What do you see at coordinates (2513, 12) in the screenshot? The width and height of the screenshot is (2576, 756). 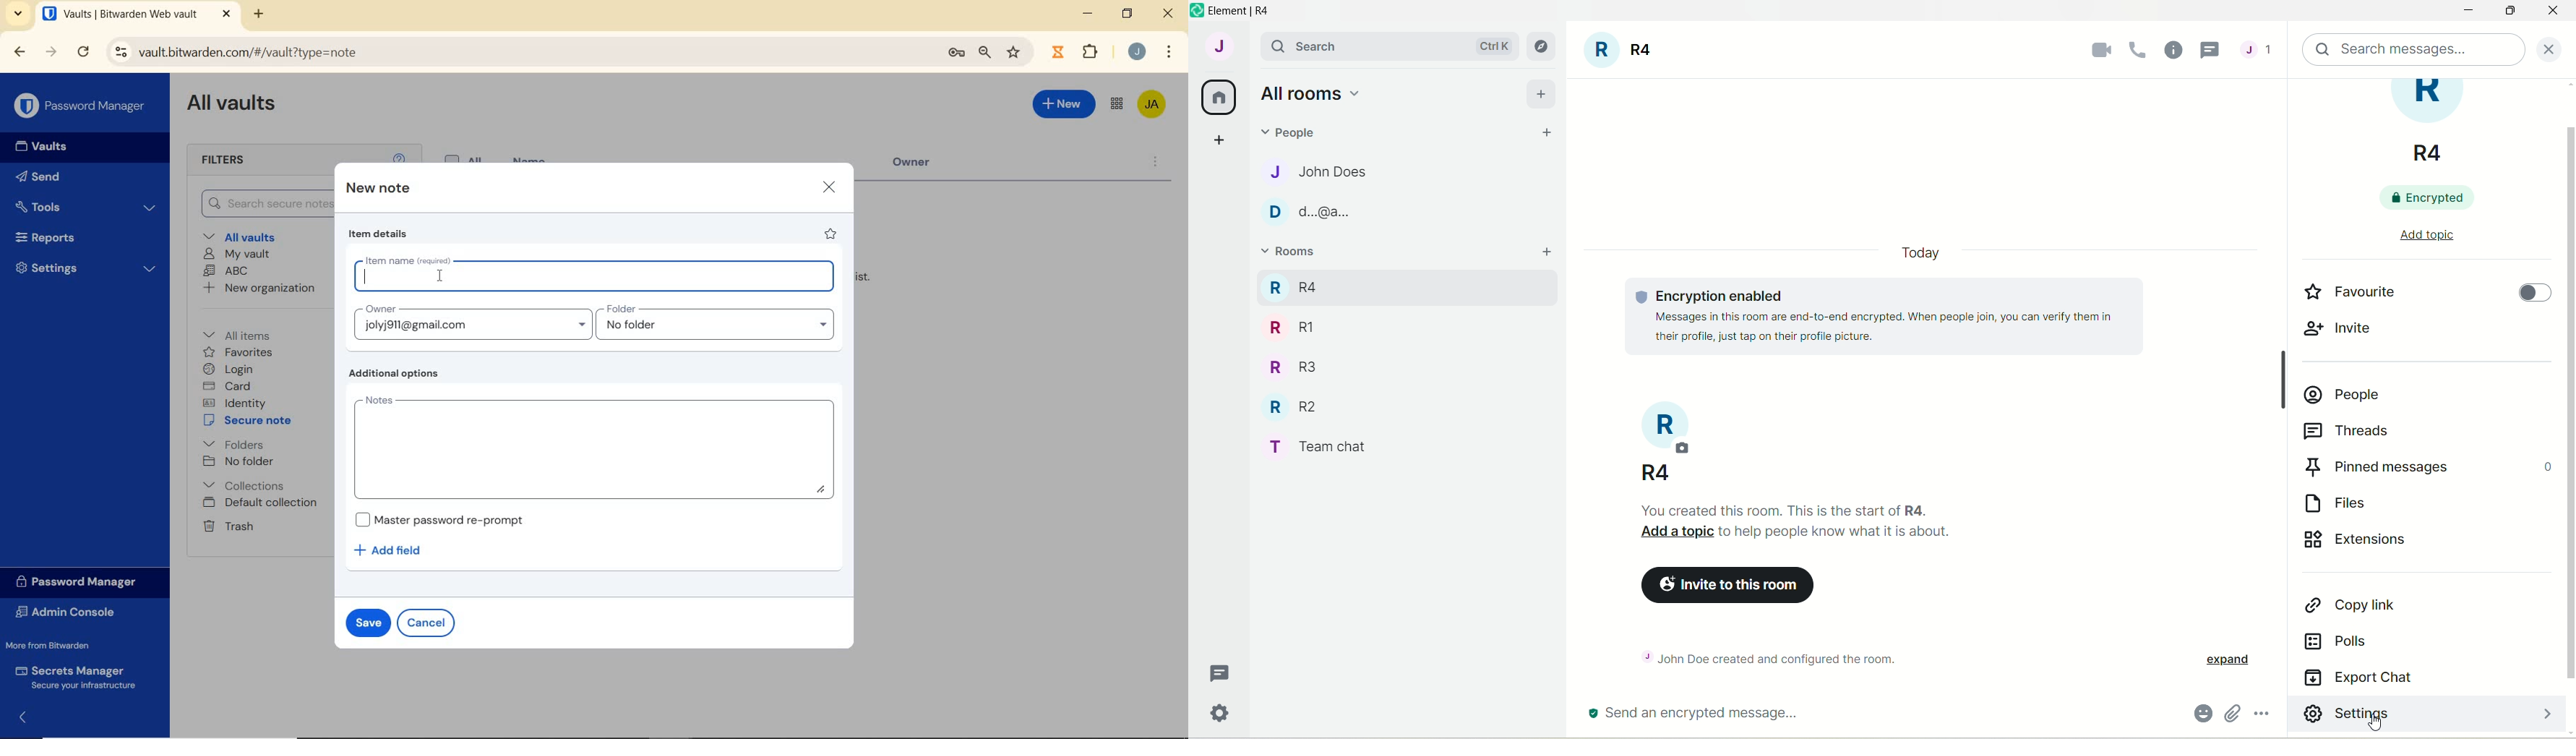 I see `maximize` at bounding box center [2513, 12].